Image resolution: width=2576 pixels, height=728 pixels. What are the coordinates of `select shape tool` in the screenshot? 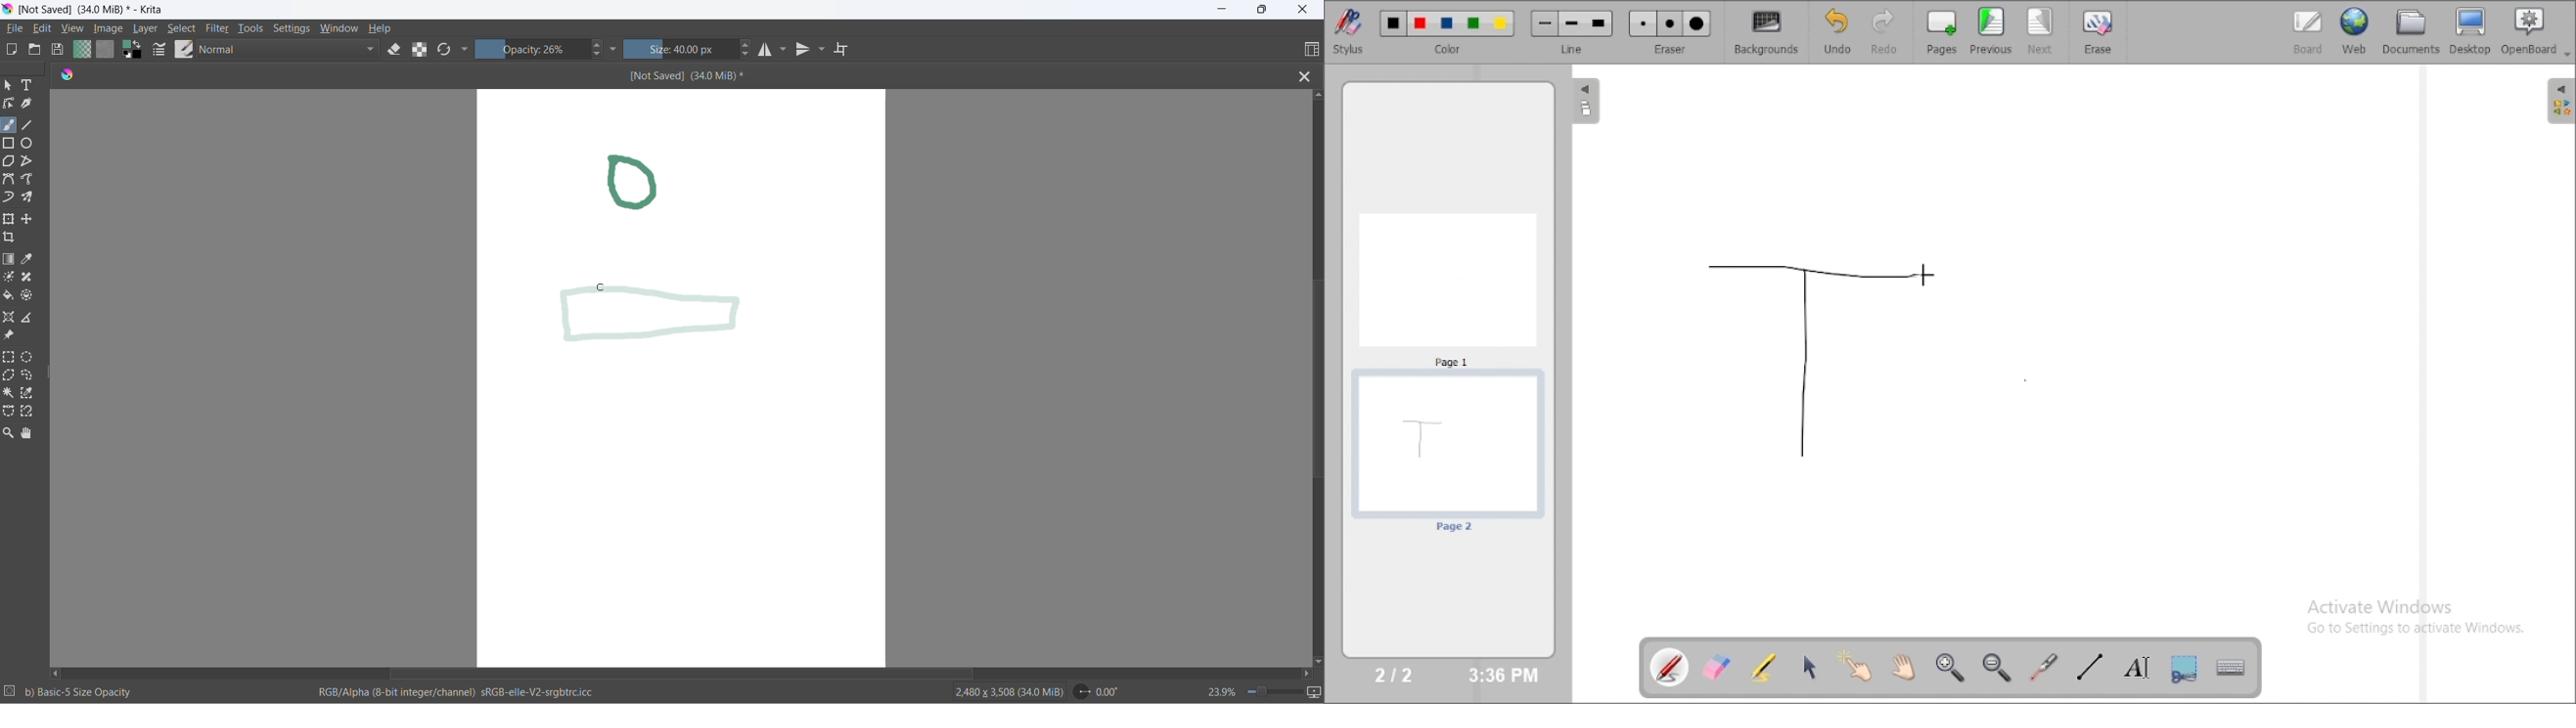 It's located at (10, 87).